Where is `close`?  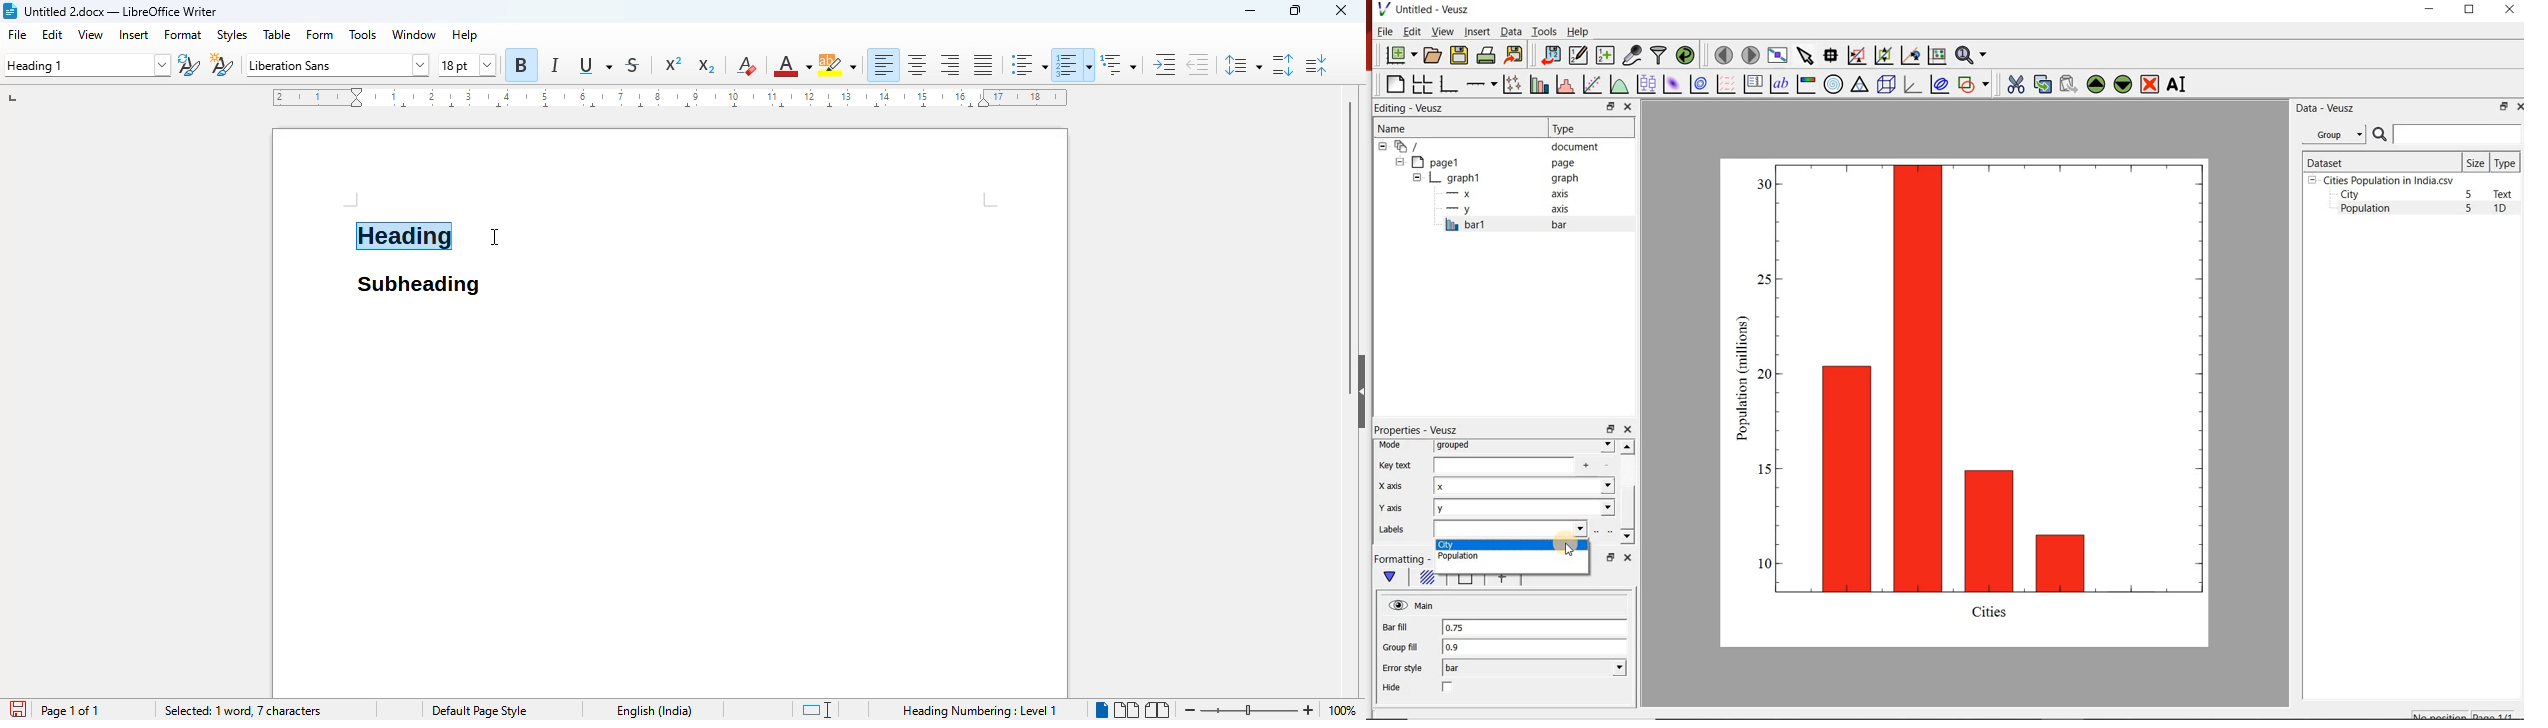 close is located at coordinates (1626, 557).